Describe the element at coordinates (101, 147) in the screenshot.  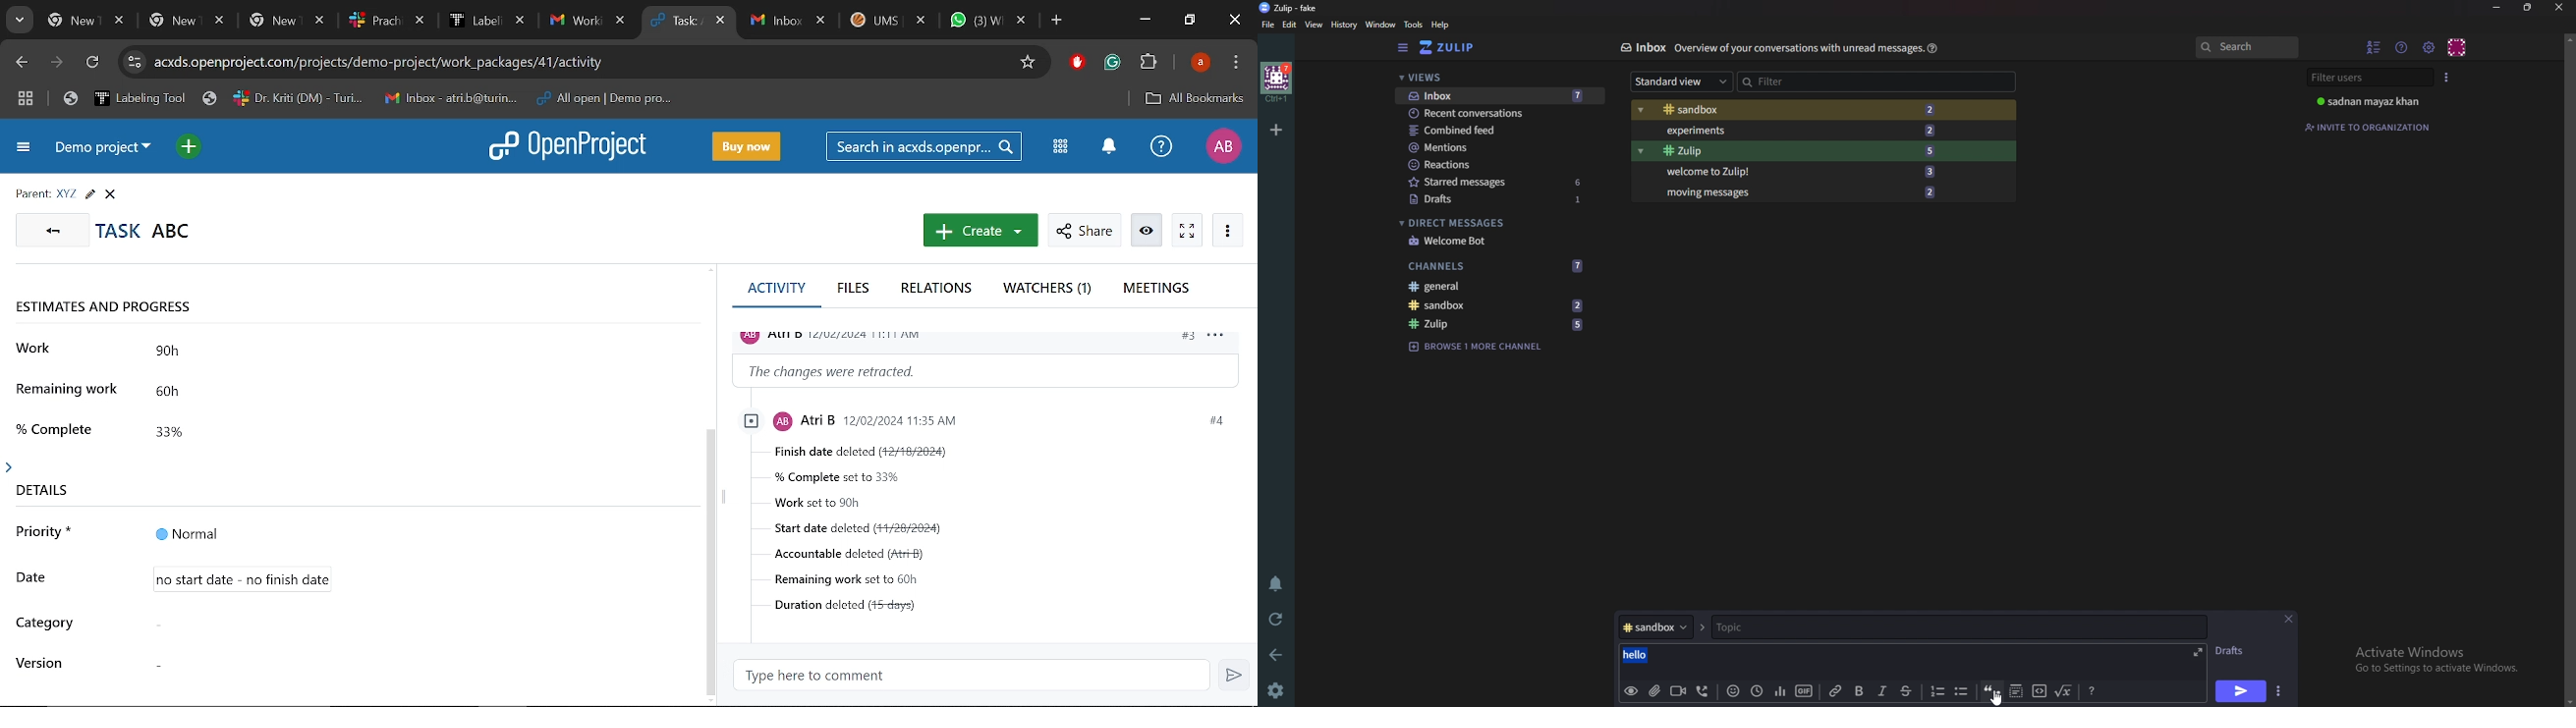
I see `Current project` at that location.